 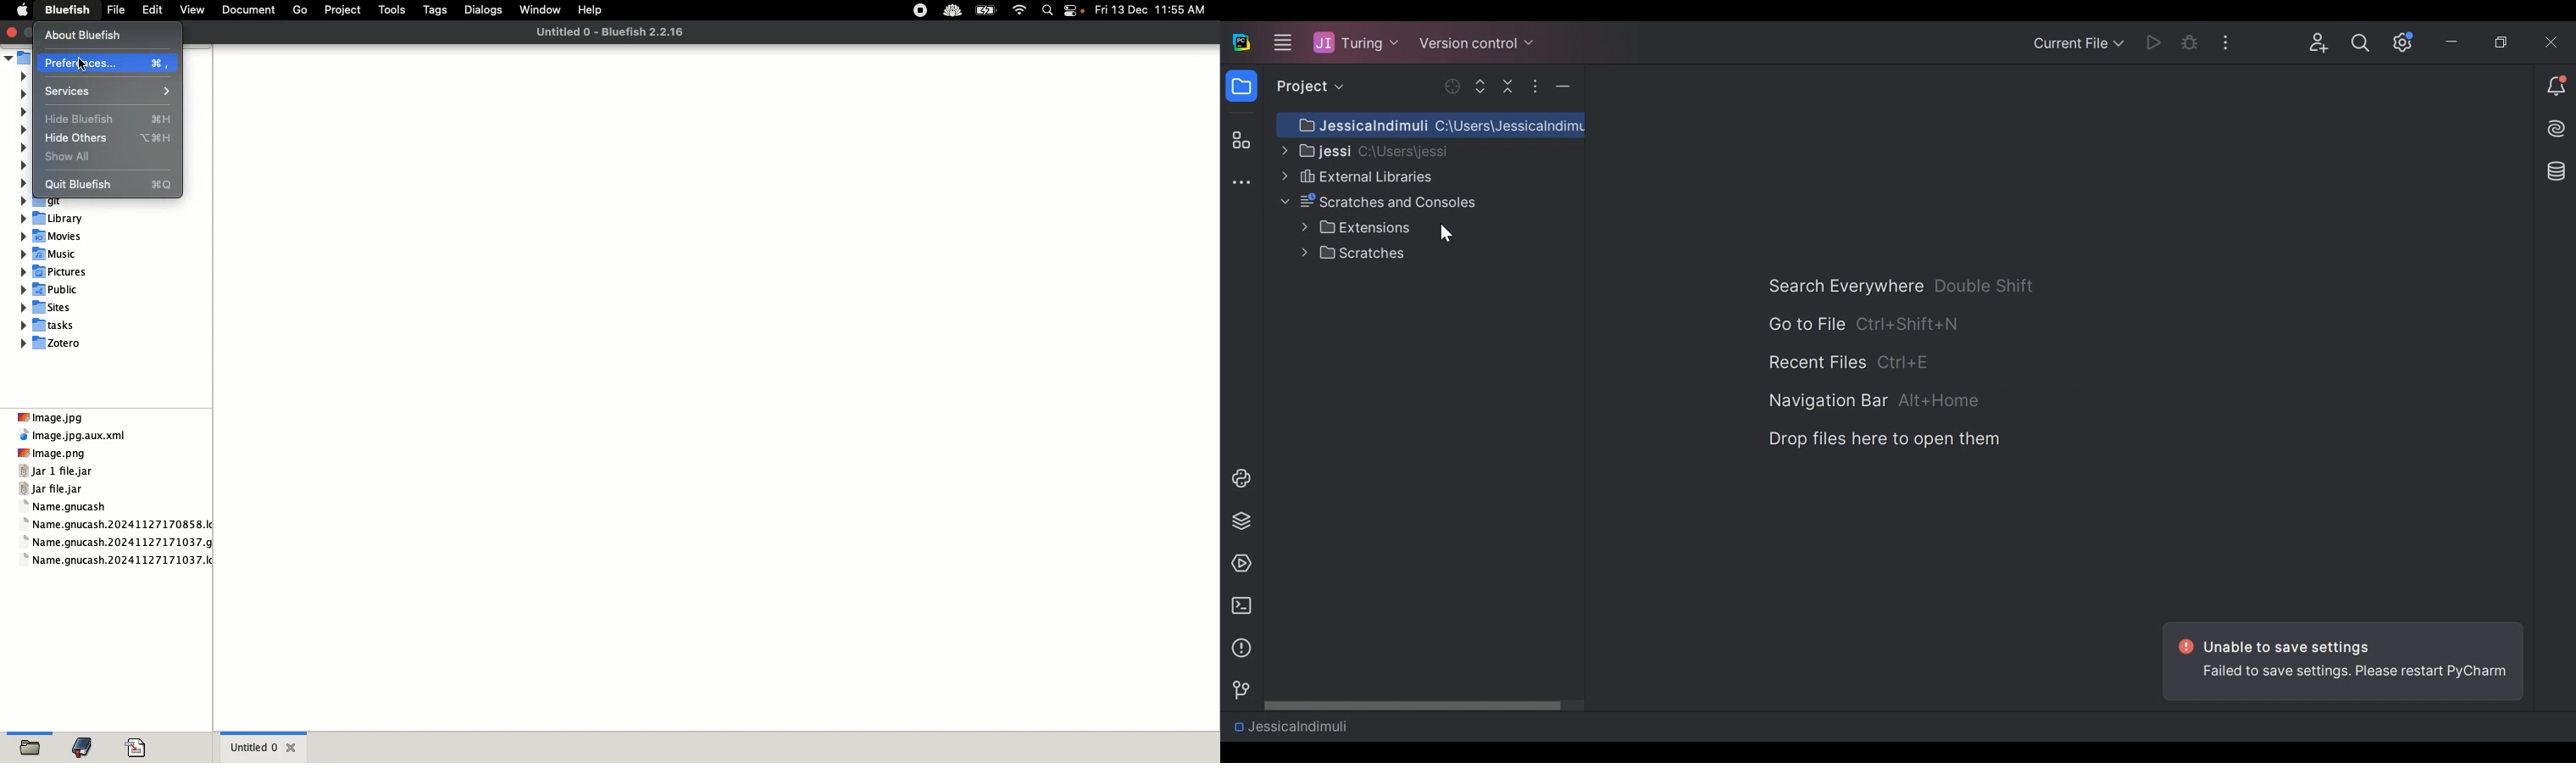 What do you see at coordinates (105, 63) in the screenshot?
I see `preference` at bounding box center [105, 63].